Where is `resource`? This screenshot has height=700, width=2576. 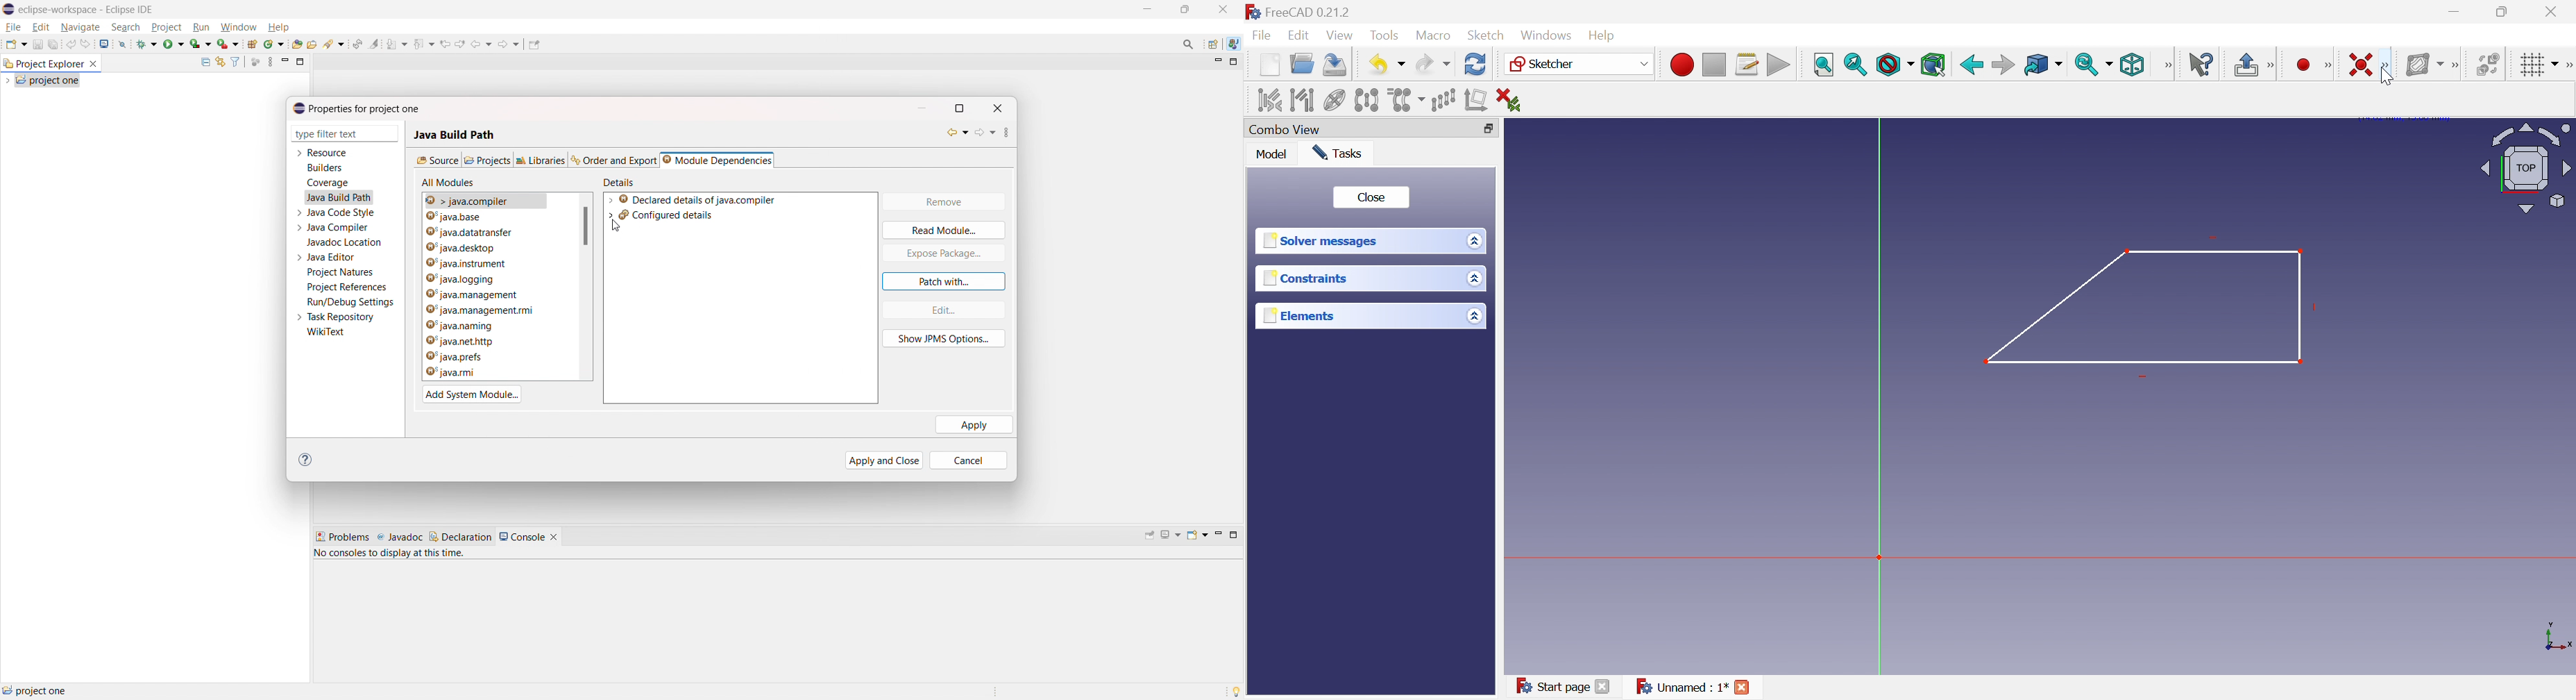
resource is located at coordinates (328, 152).